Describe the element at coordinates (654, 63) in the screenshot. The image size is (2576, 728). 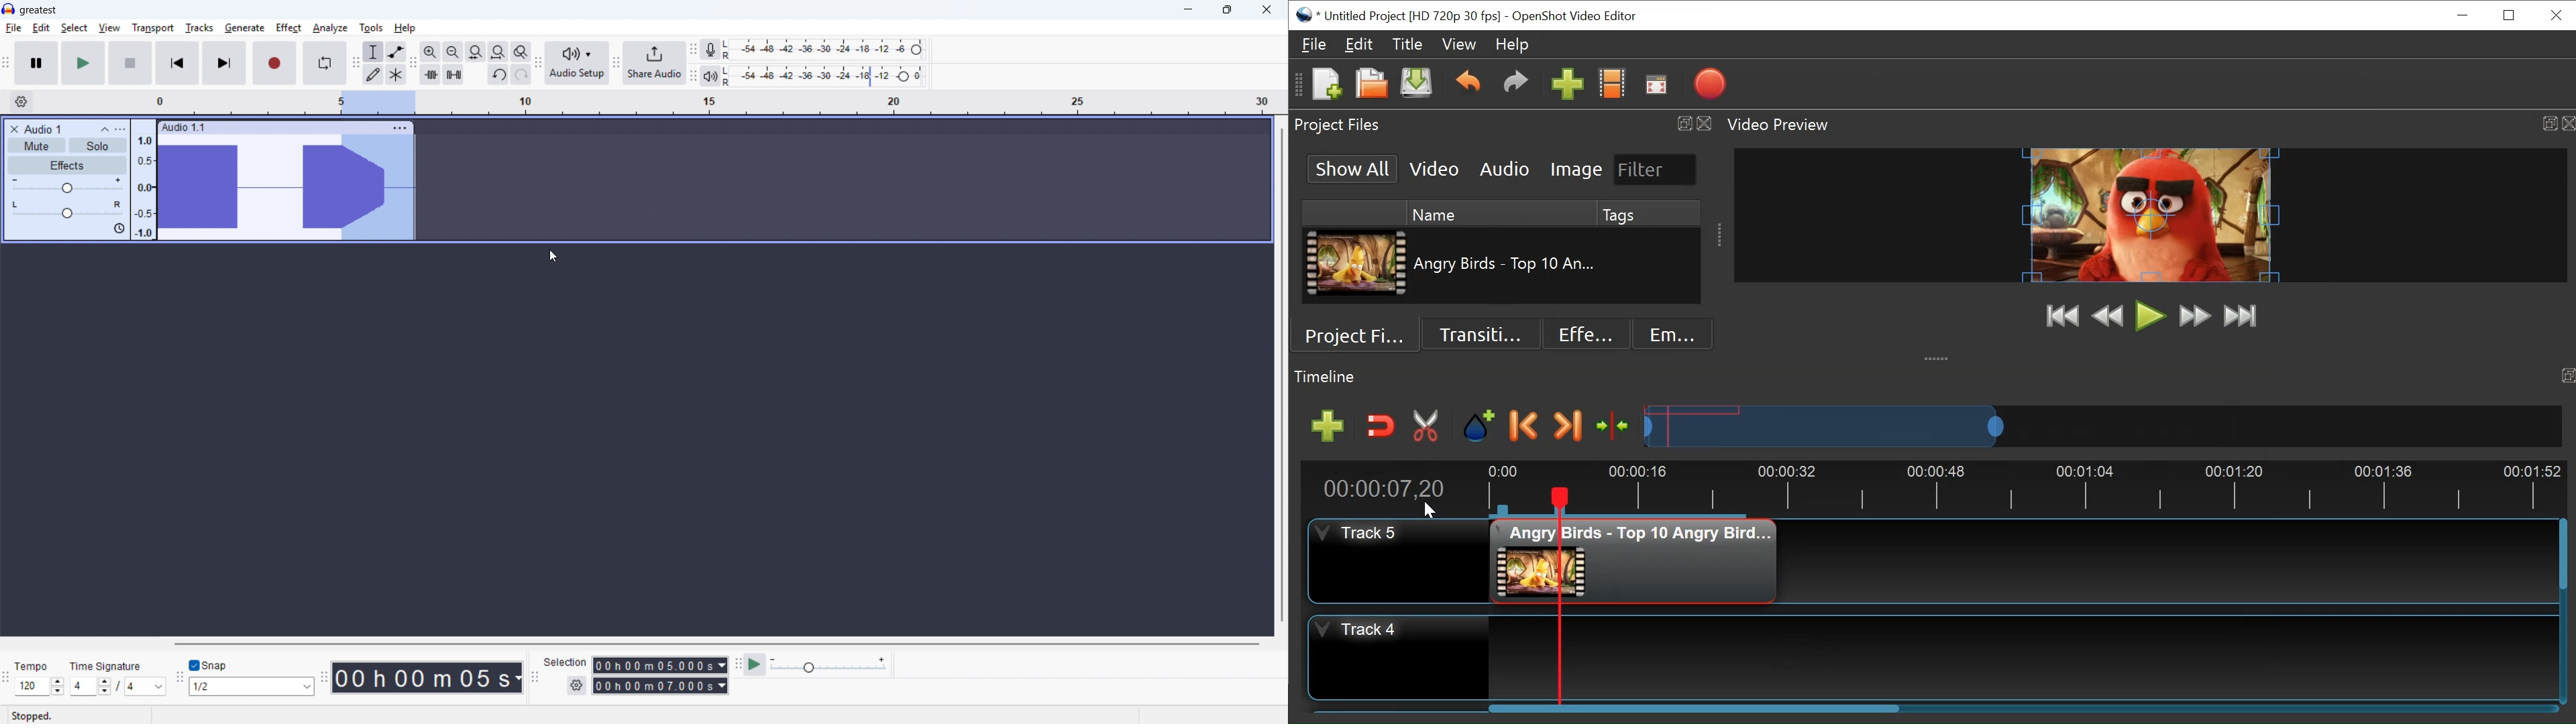
I see `Share audio ` at that location.